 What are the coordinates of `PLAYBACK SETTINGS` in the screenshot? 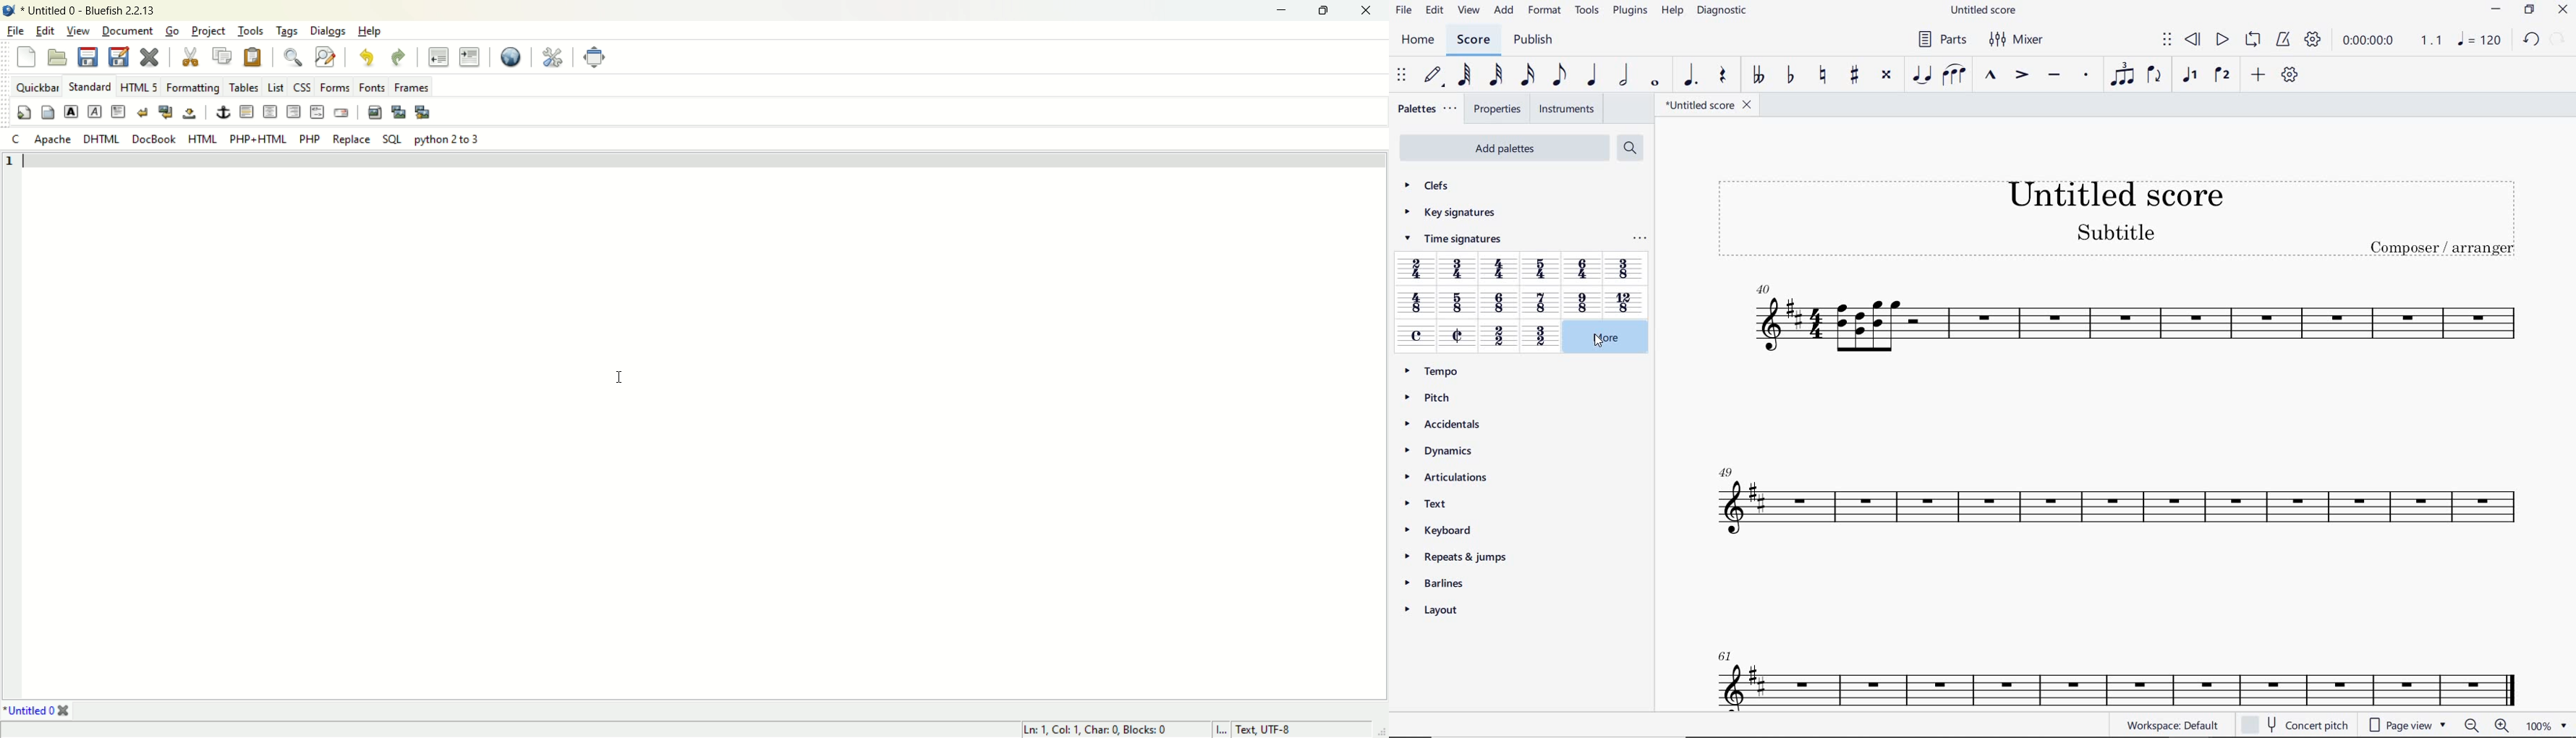 It's located at (2314, 42).